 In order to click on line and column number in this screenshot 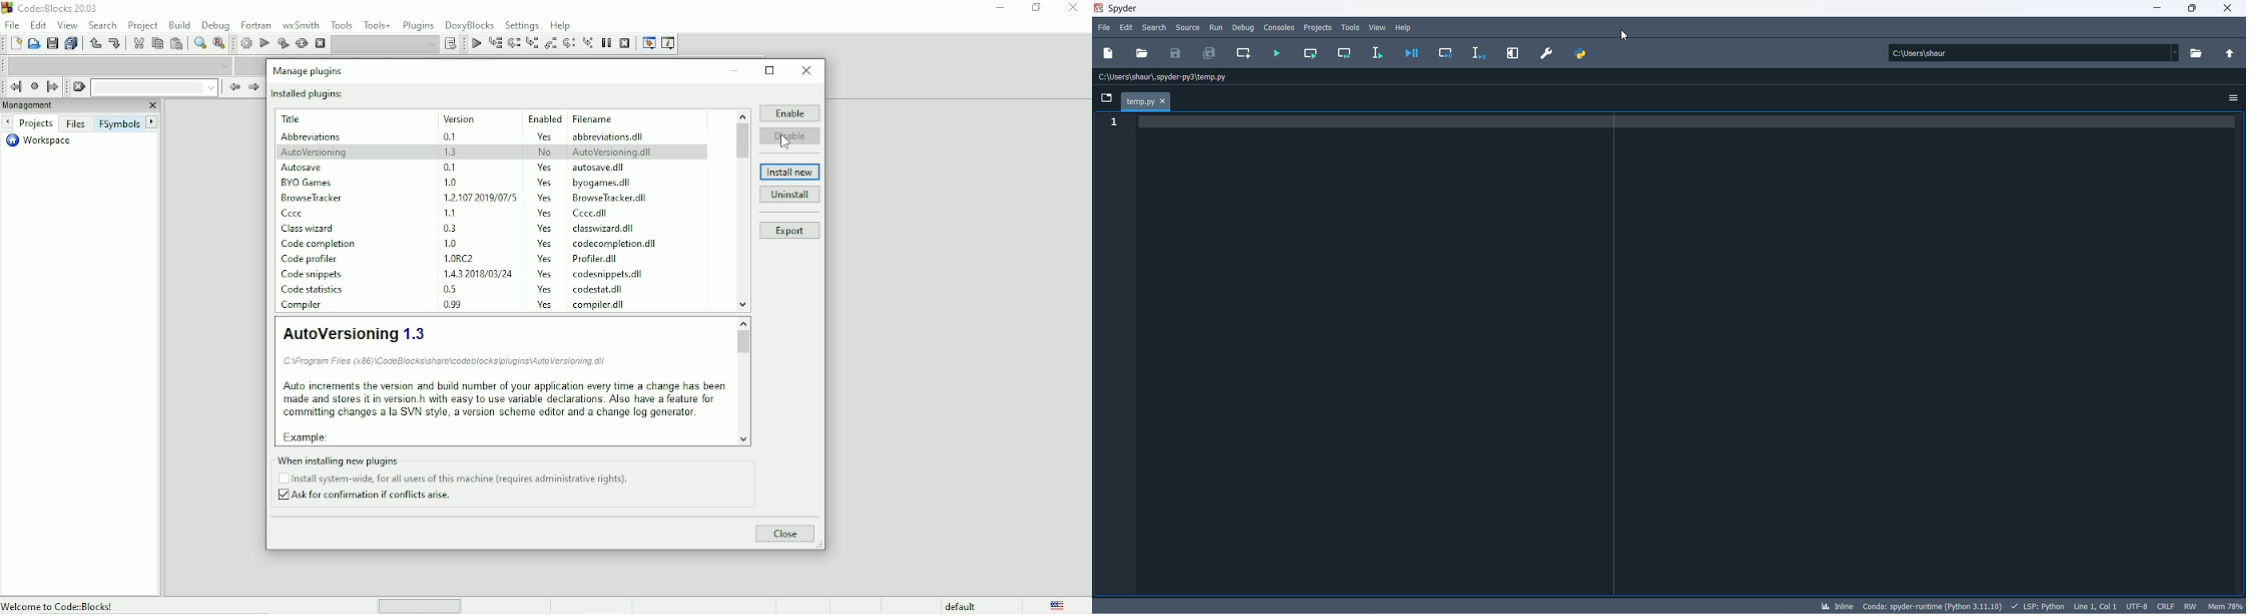, I will do `click(2096, 604)`.